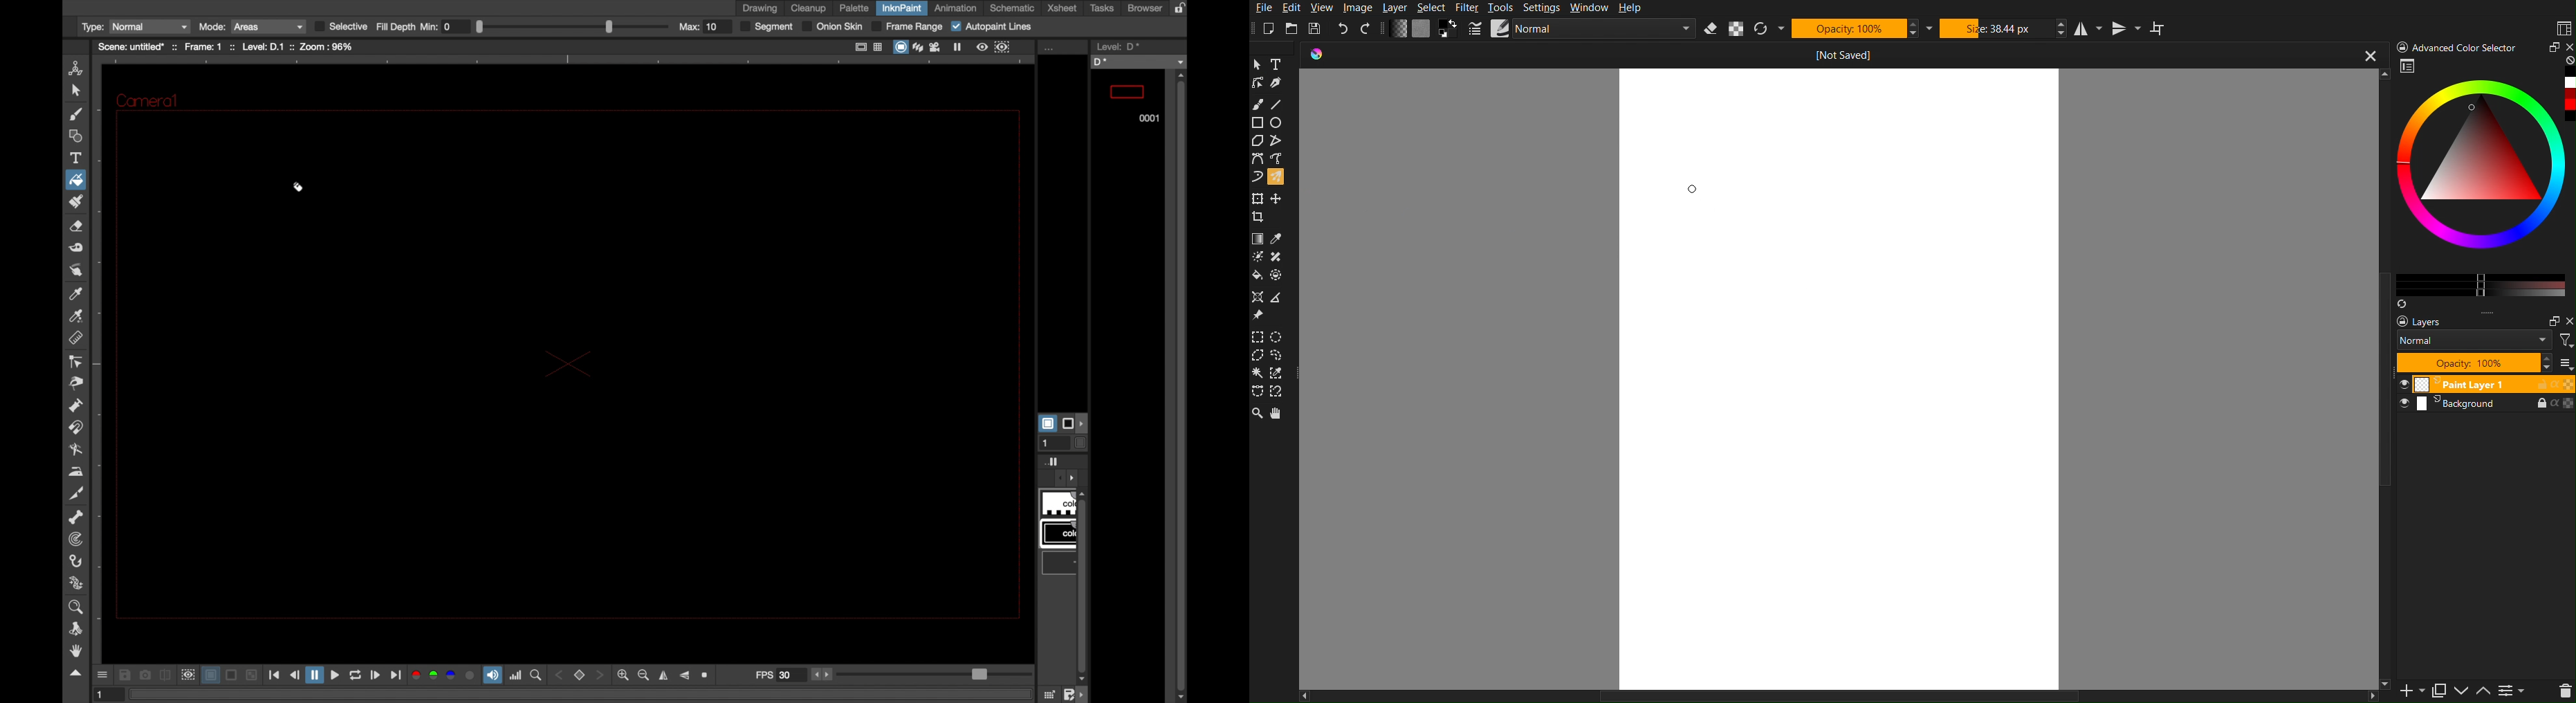 Image resolution: width=2576 pixels, height=728 pixels. Describe the element at coordinates (1470, 8) in the screenshot. I see `Filter` at that location.